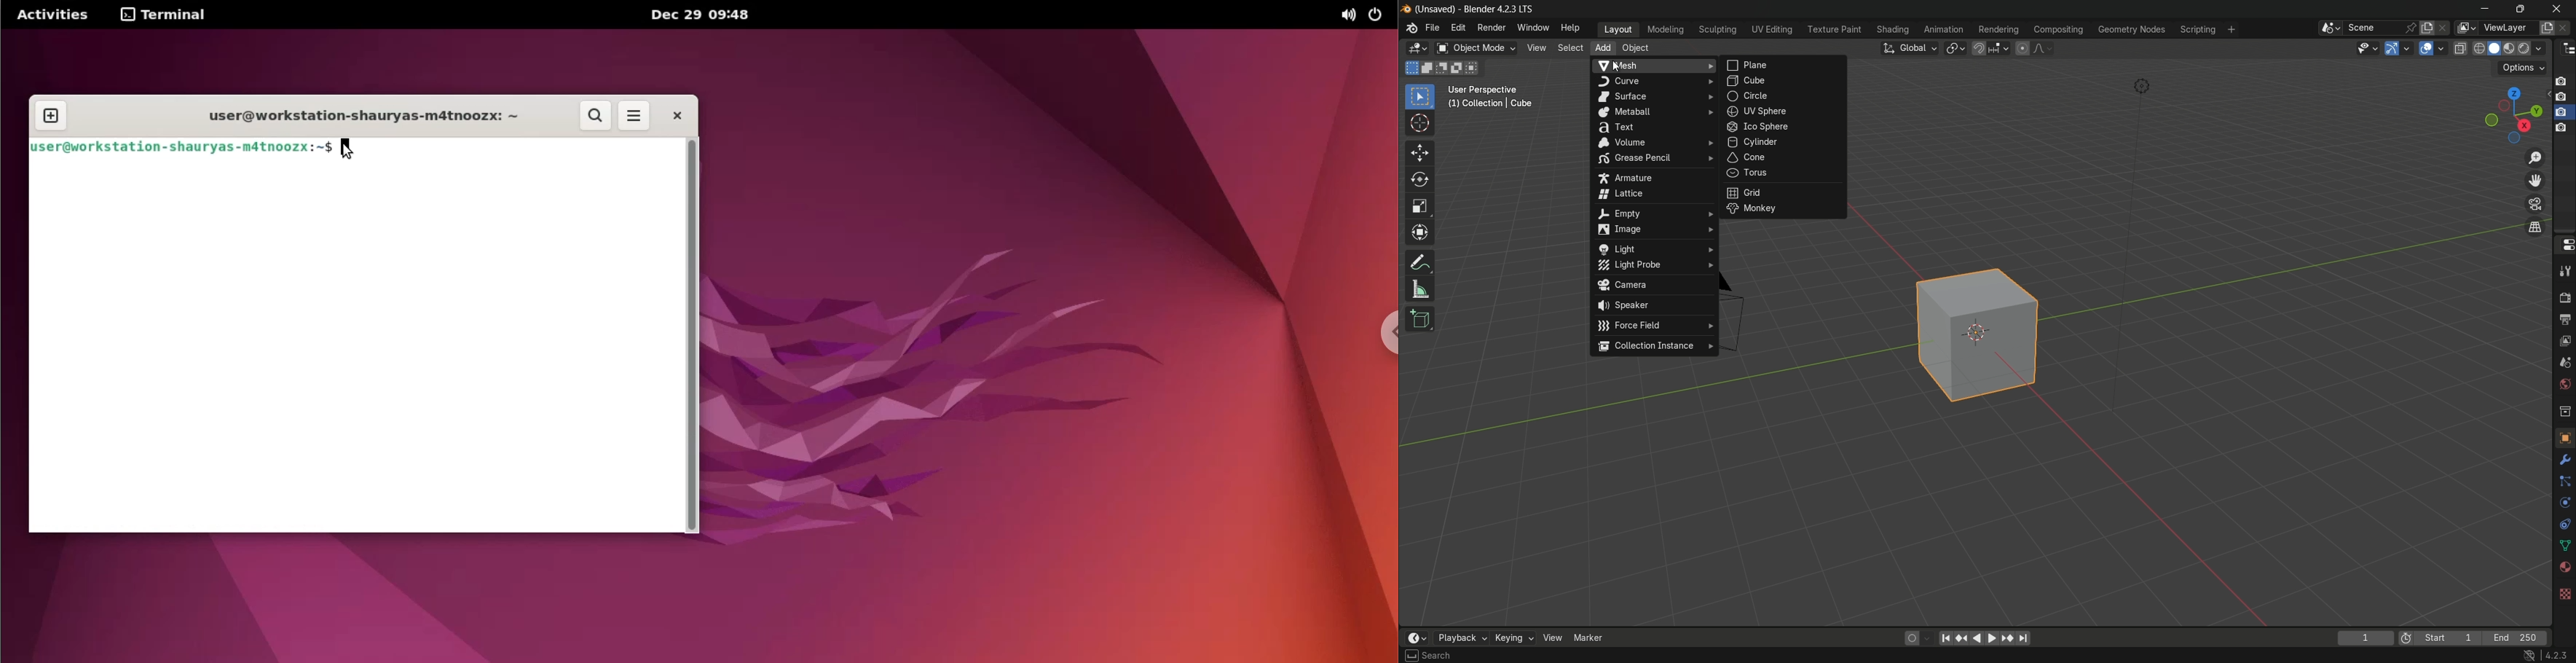 This screenshot has height=672, width=2576. Describe the element at coordinates (1786, 65) in the screenshot. I see `plane` at that location.